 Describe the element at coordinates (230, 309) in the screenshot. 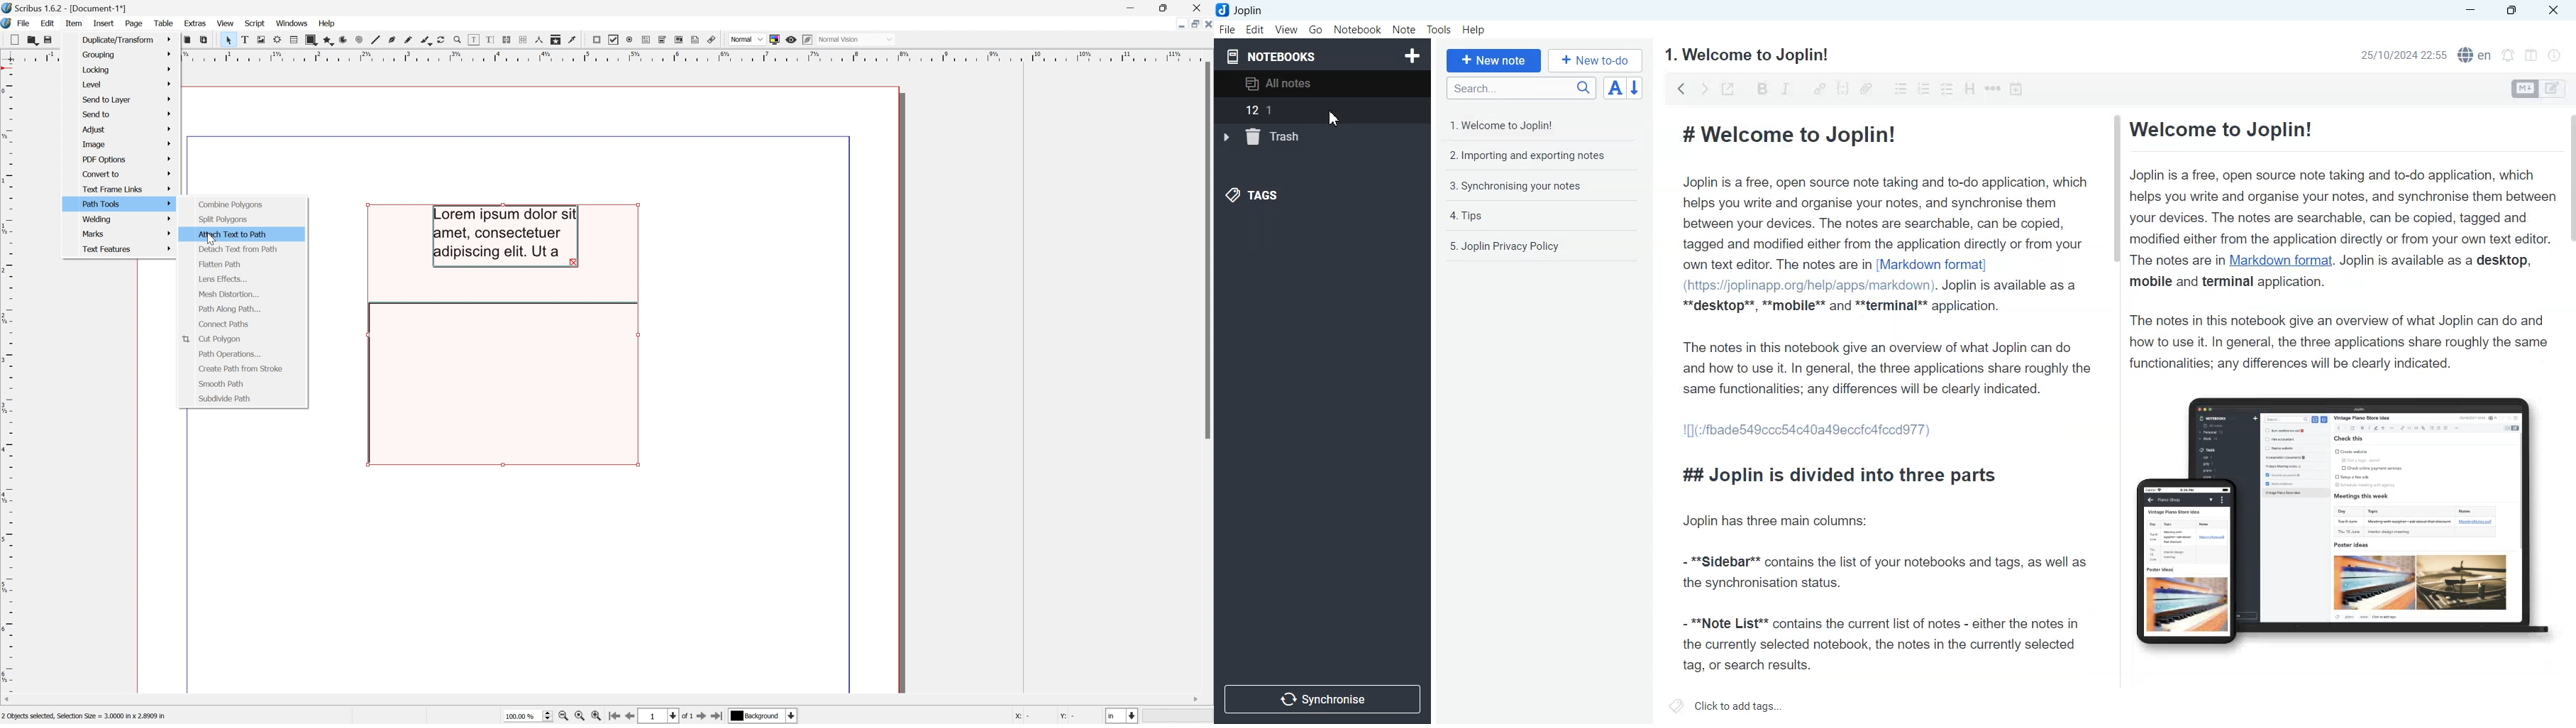

I see `Path along path` at that location.